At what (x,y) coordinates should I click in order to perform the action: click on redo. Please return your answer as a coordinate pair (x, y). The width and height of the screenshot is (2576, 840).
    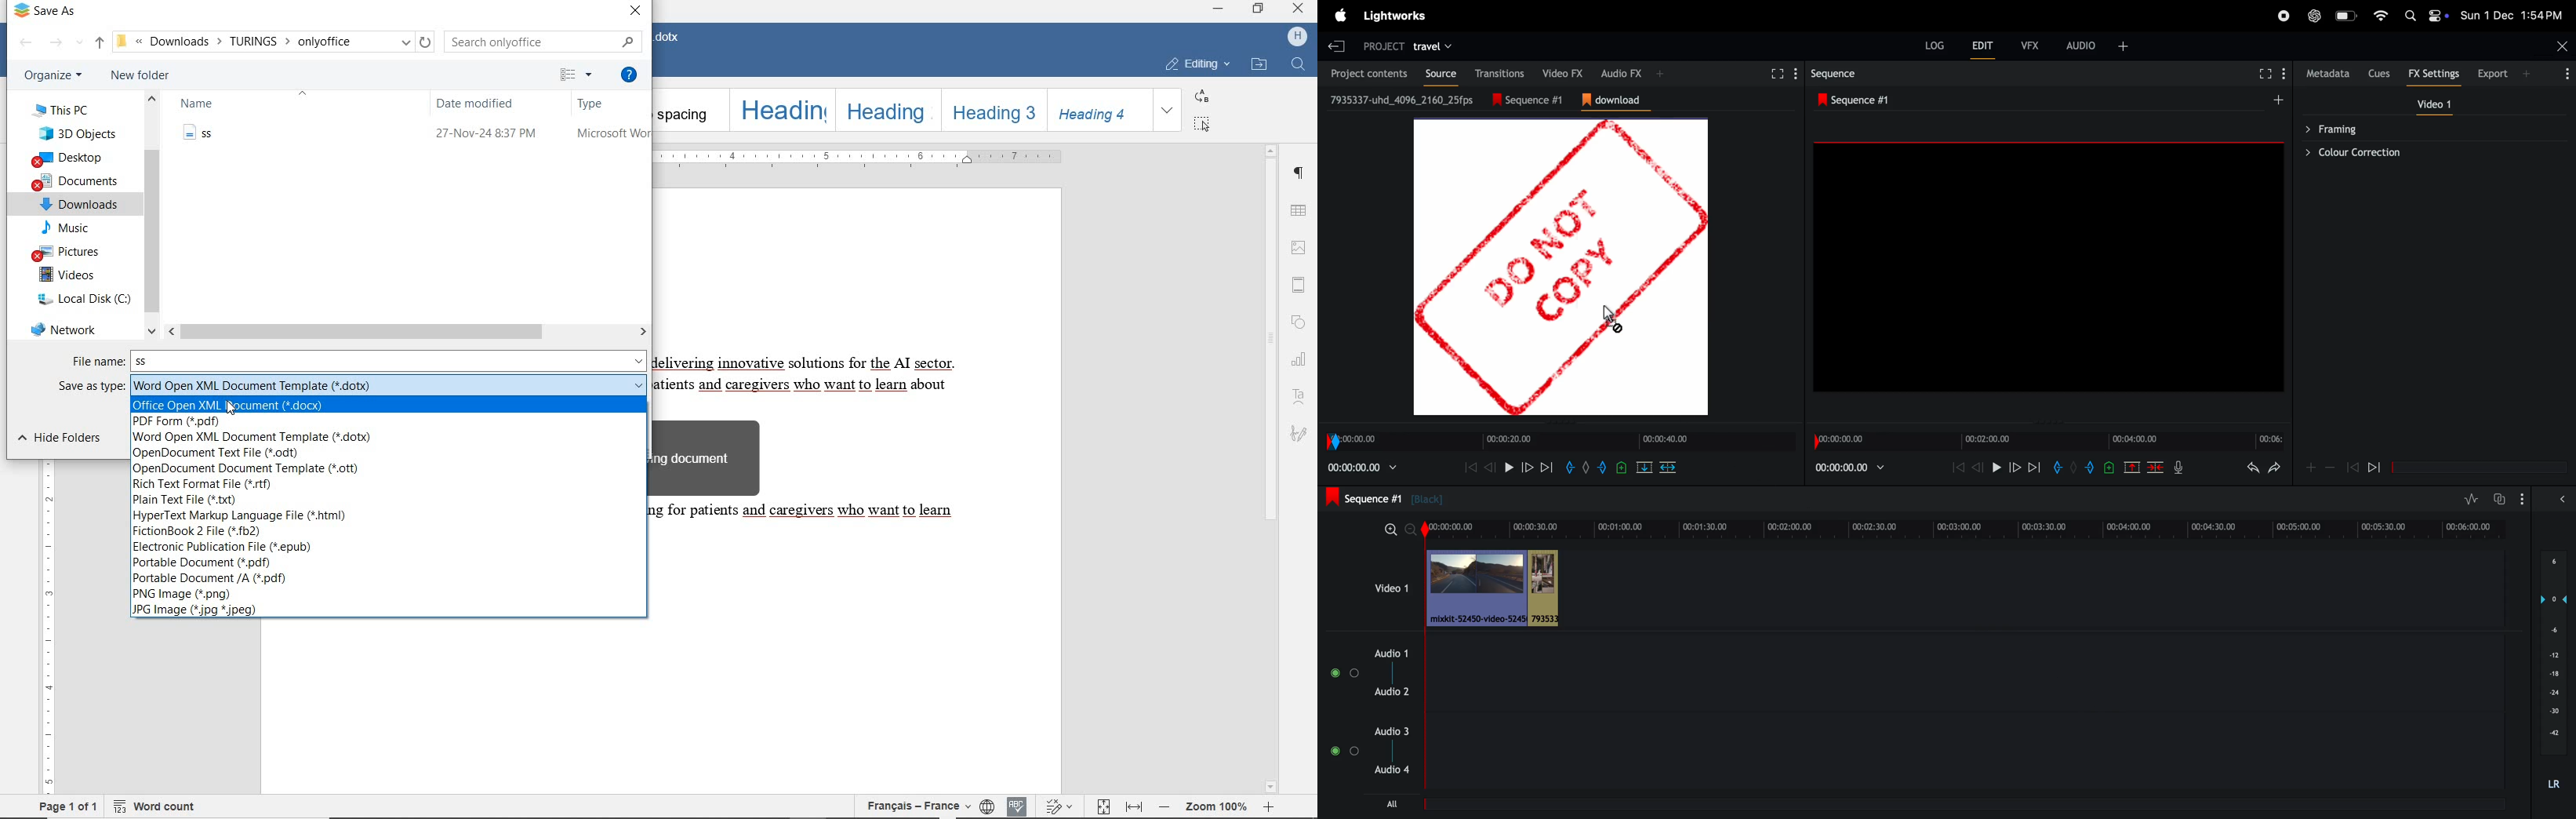
    Looking at the image, I should click on (2274, 467).